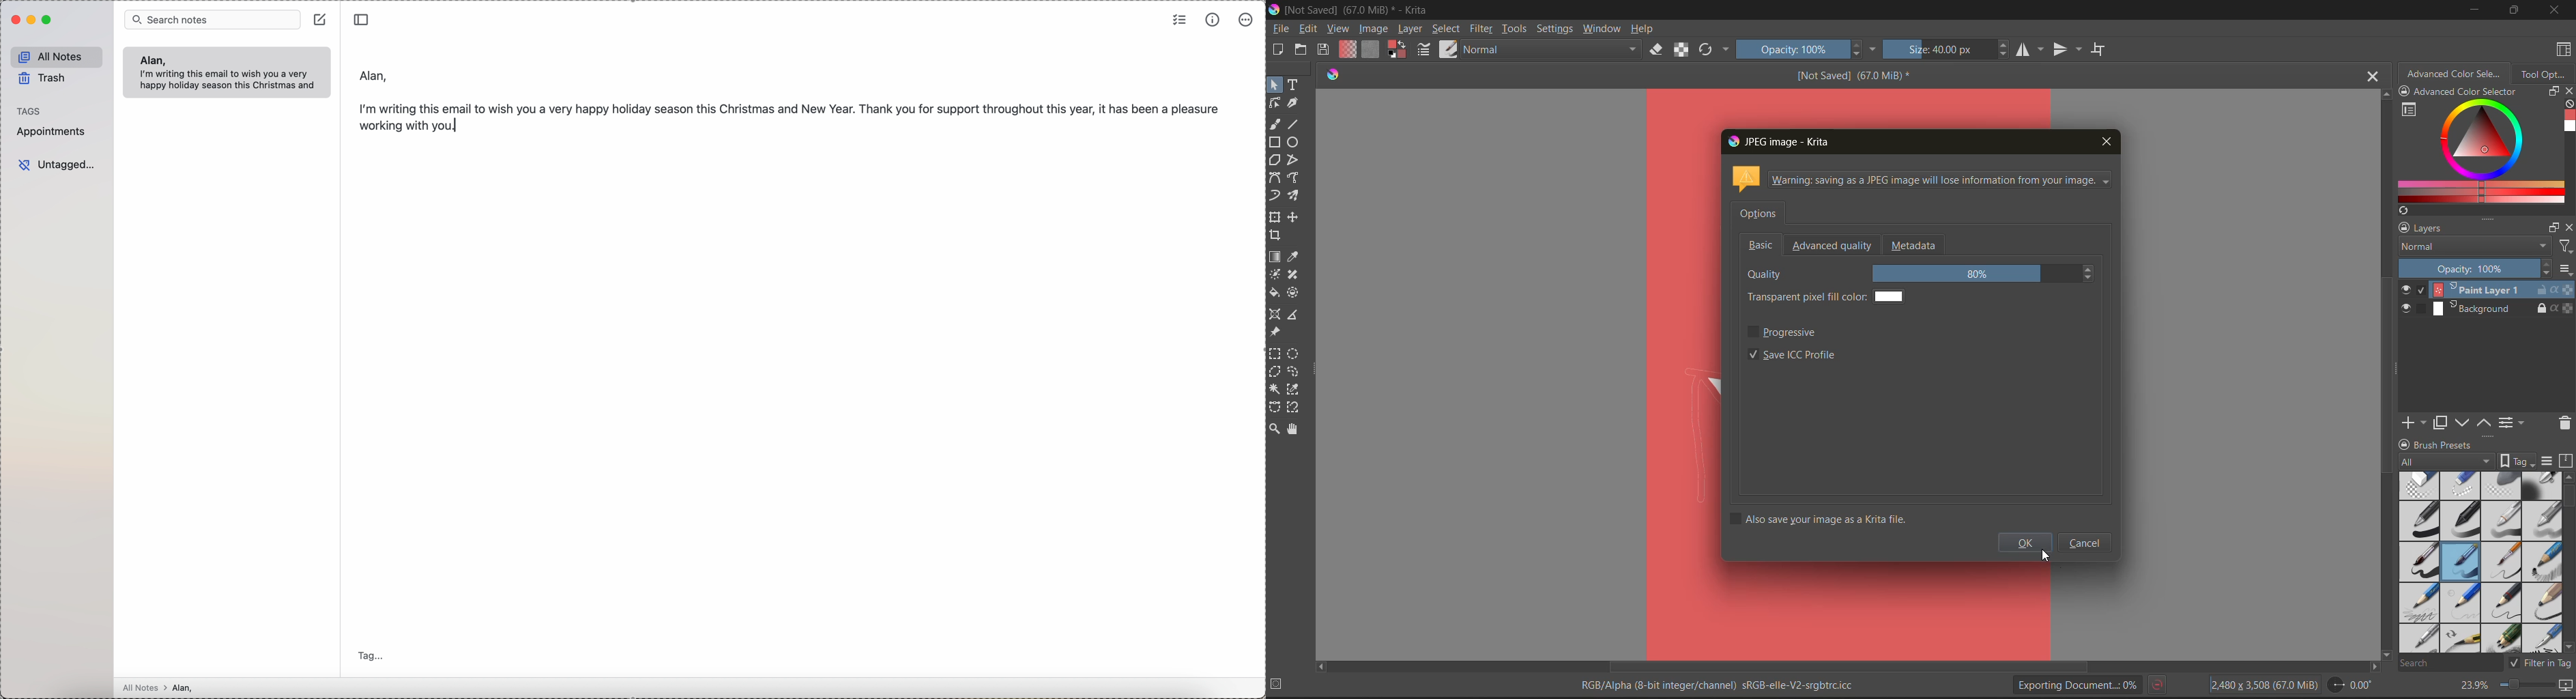 This screenshot has width=2576, height=700. Describe the element at coordinates (1294, 408) in the screenshot. I see `tools` at that location.